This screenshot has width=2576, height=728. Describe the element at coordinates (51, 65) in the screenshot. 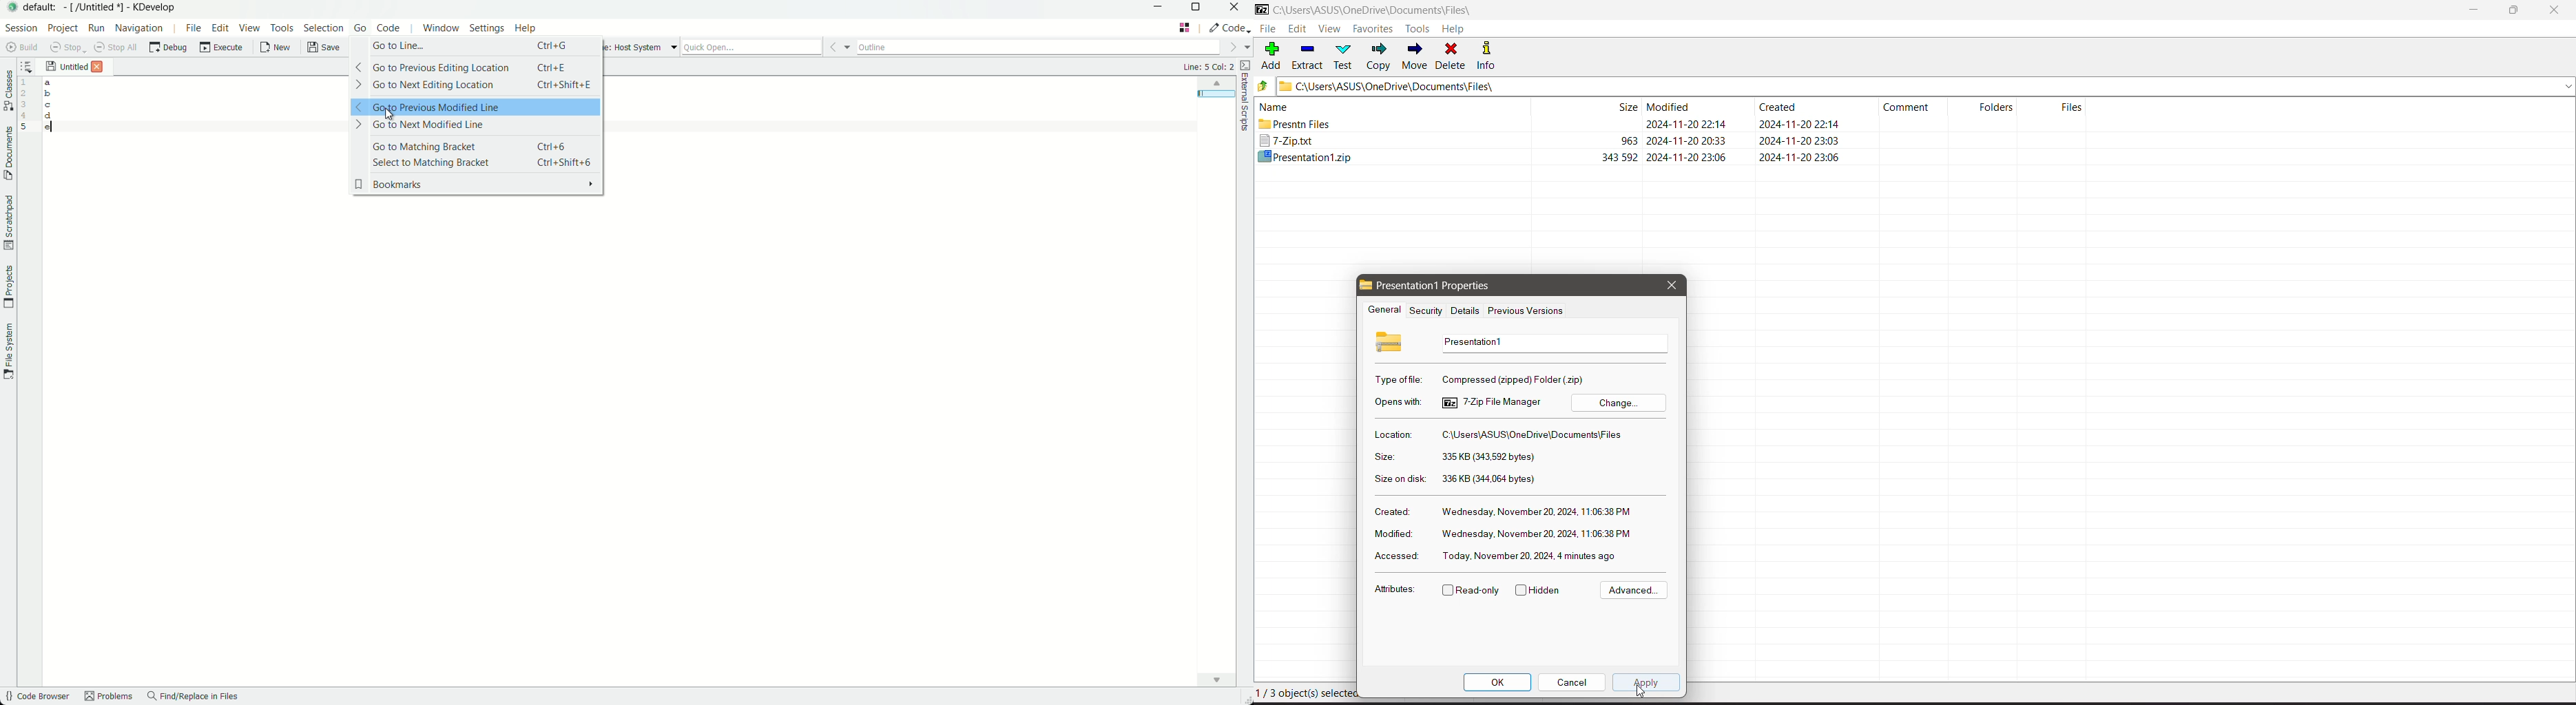

I see `save icon` at that location.